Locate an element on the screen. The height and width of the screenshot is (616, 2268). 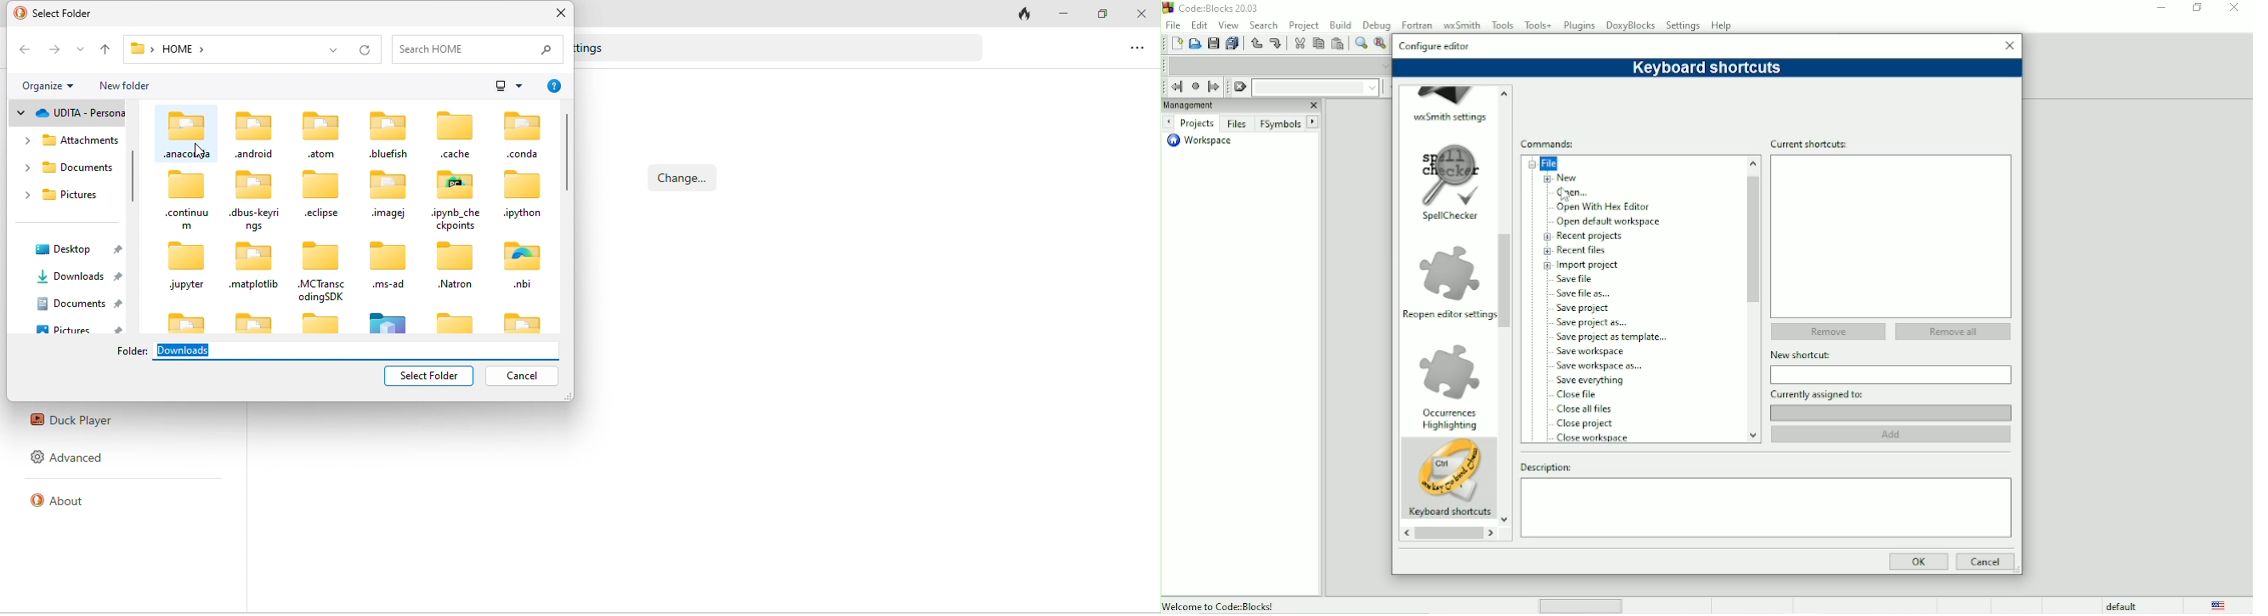
Current shortcuts is located at coordinates (1890, 143).